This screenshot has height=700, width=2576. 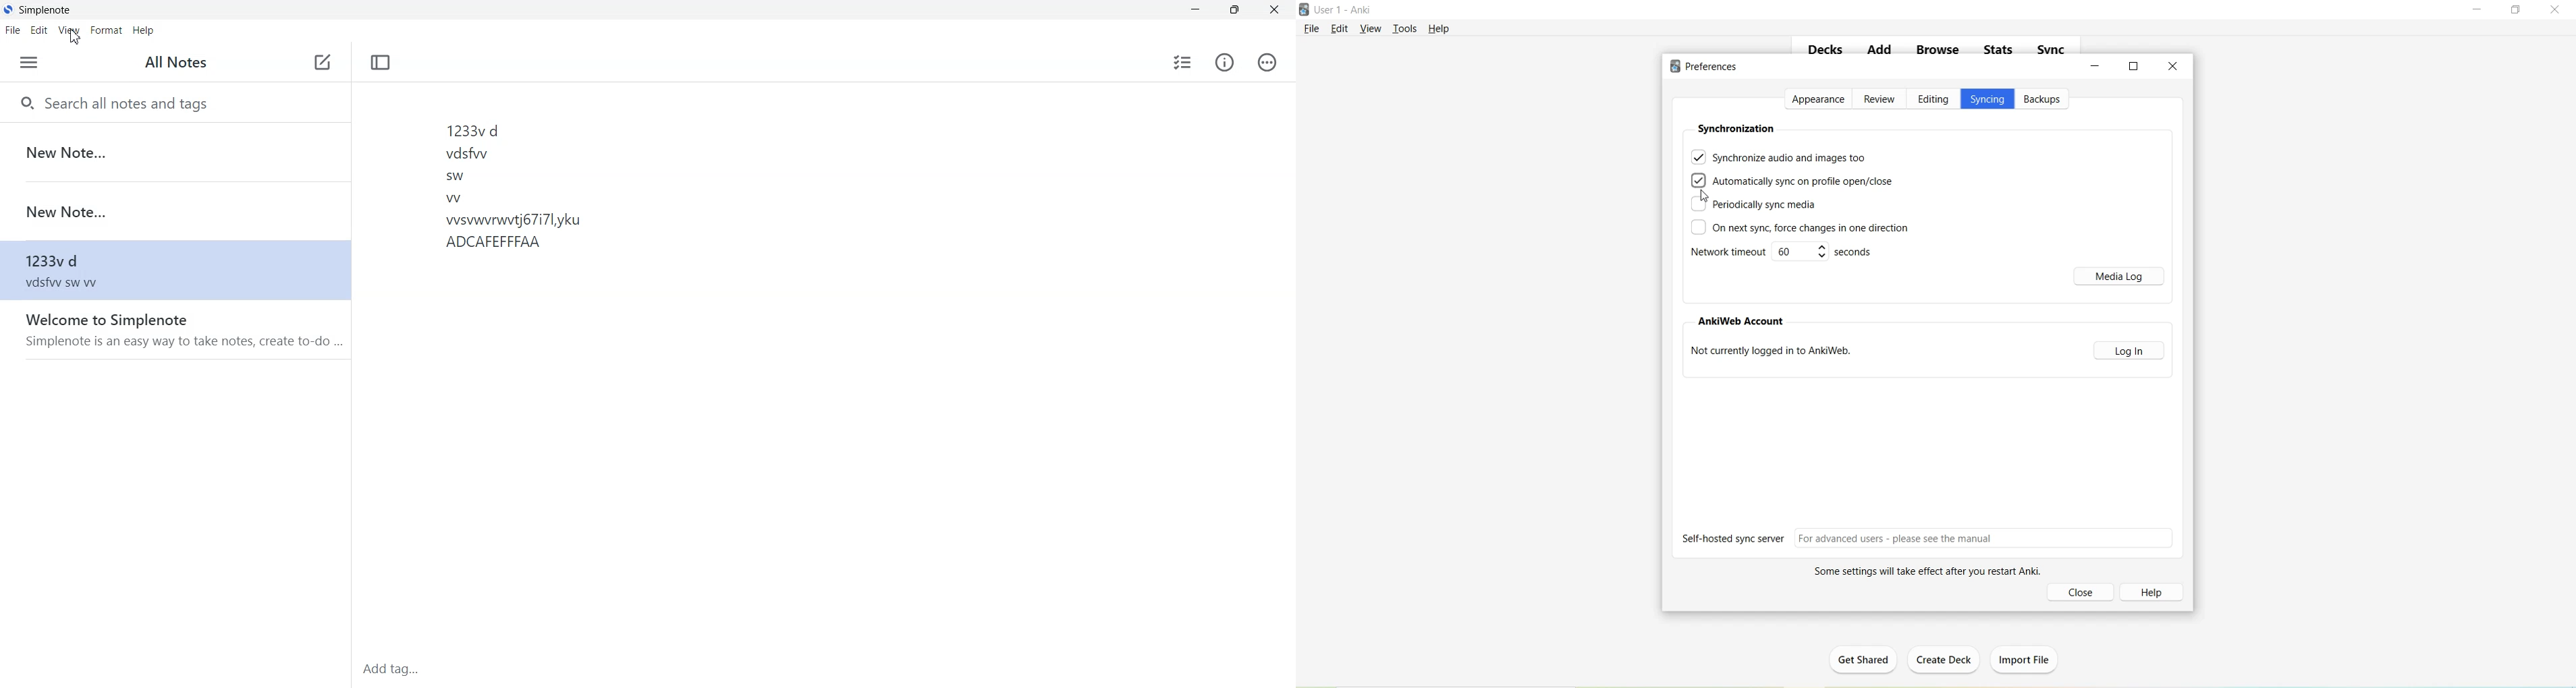 I want to click on Some settings will take effect after you restart Anki., so click(x=1922, y=572).